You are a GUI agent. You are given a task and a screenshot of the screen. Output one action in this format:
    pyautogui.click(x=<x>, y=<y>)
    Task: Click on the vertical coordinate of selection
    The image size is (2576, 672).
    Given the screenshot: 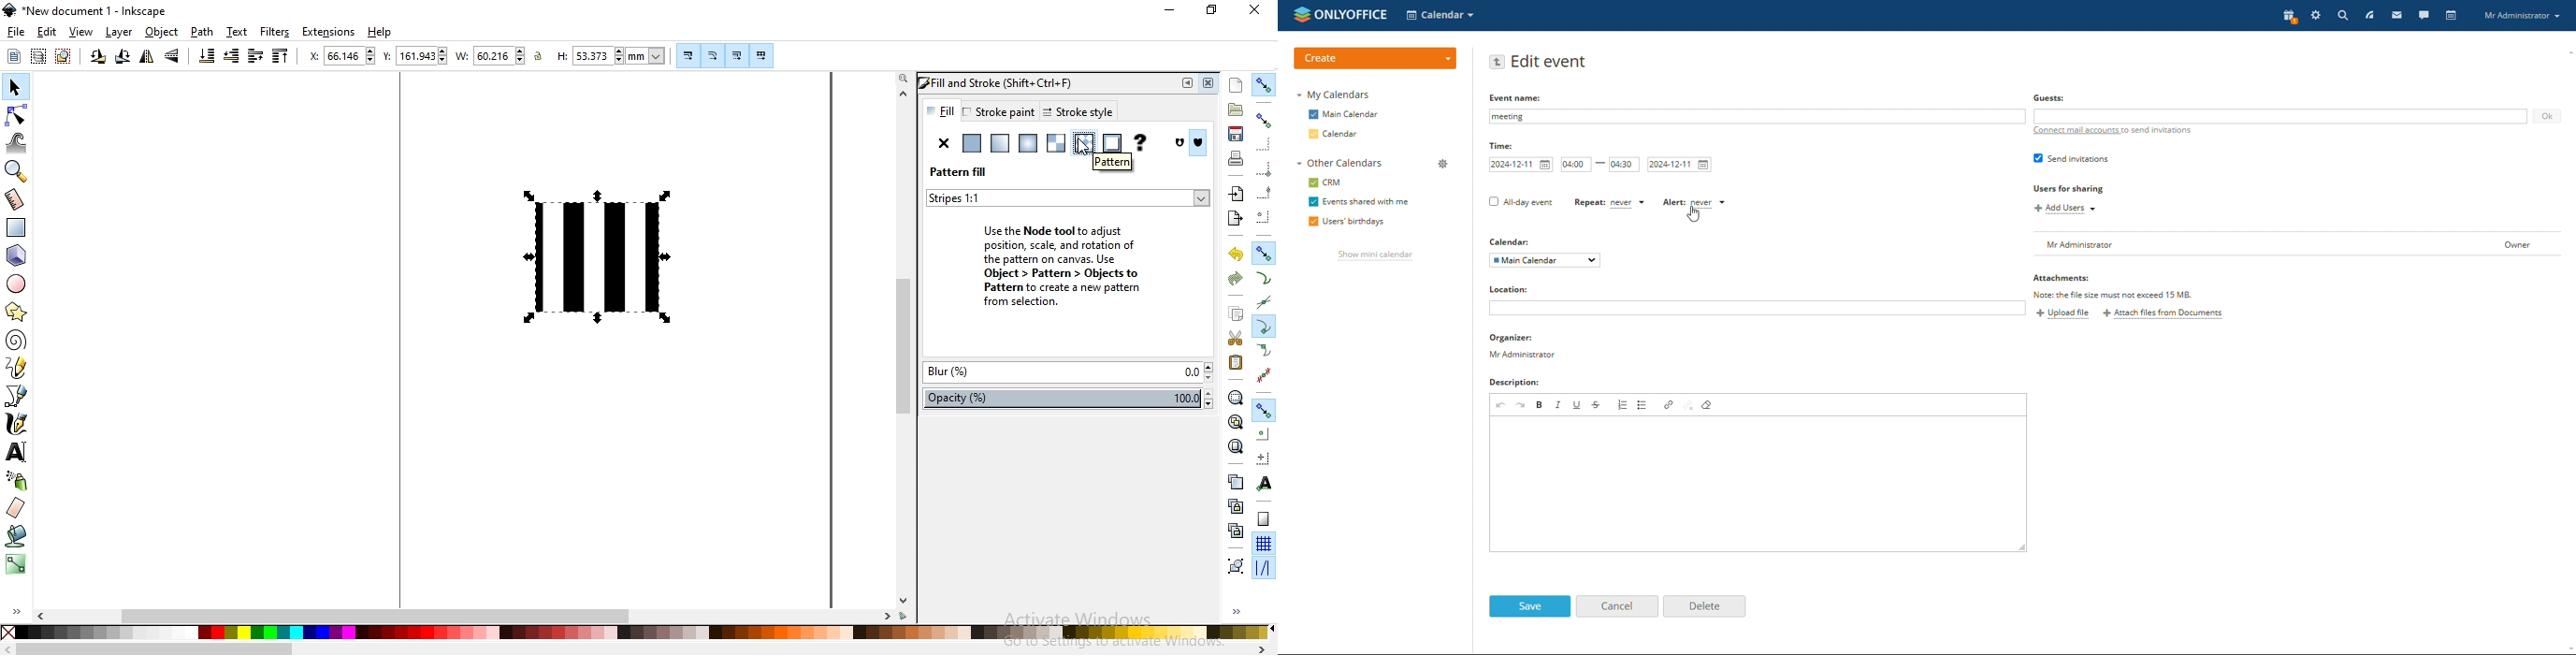 What is the action you would take?
    pyautogui.click(x=387, y=56)
    